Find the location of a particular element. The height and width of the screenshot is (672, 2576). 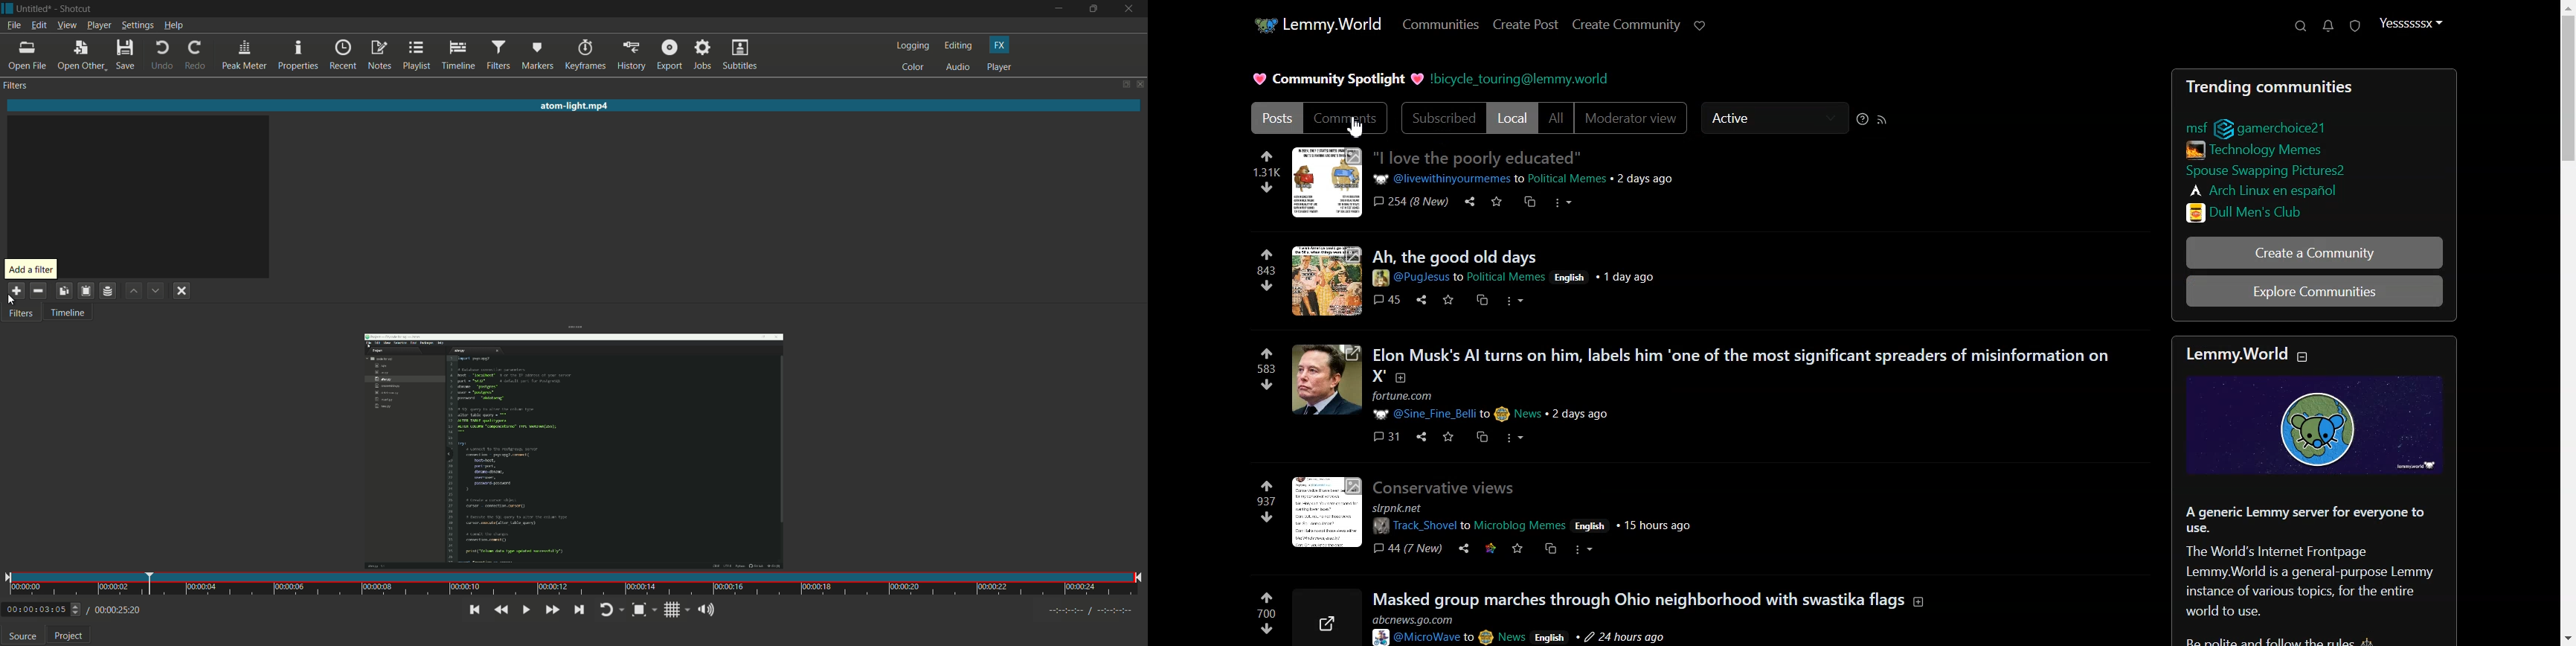

Local is located at coordinates (1512, 118).